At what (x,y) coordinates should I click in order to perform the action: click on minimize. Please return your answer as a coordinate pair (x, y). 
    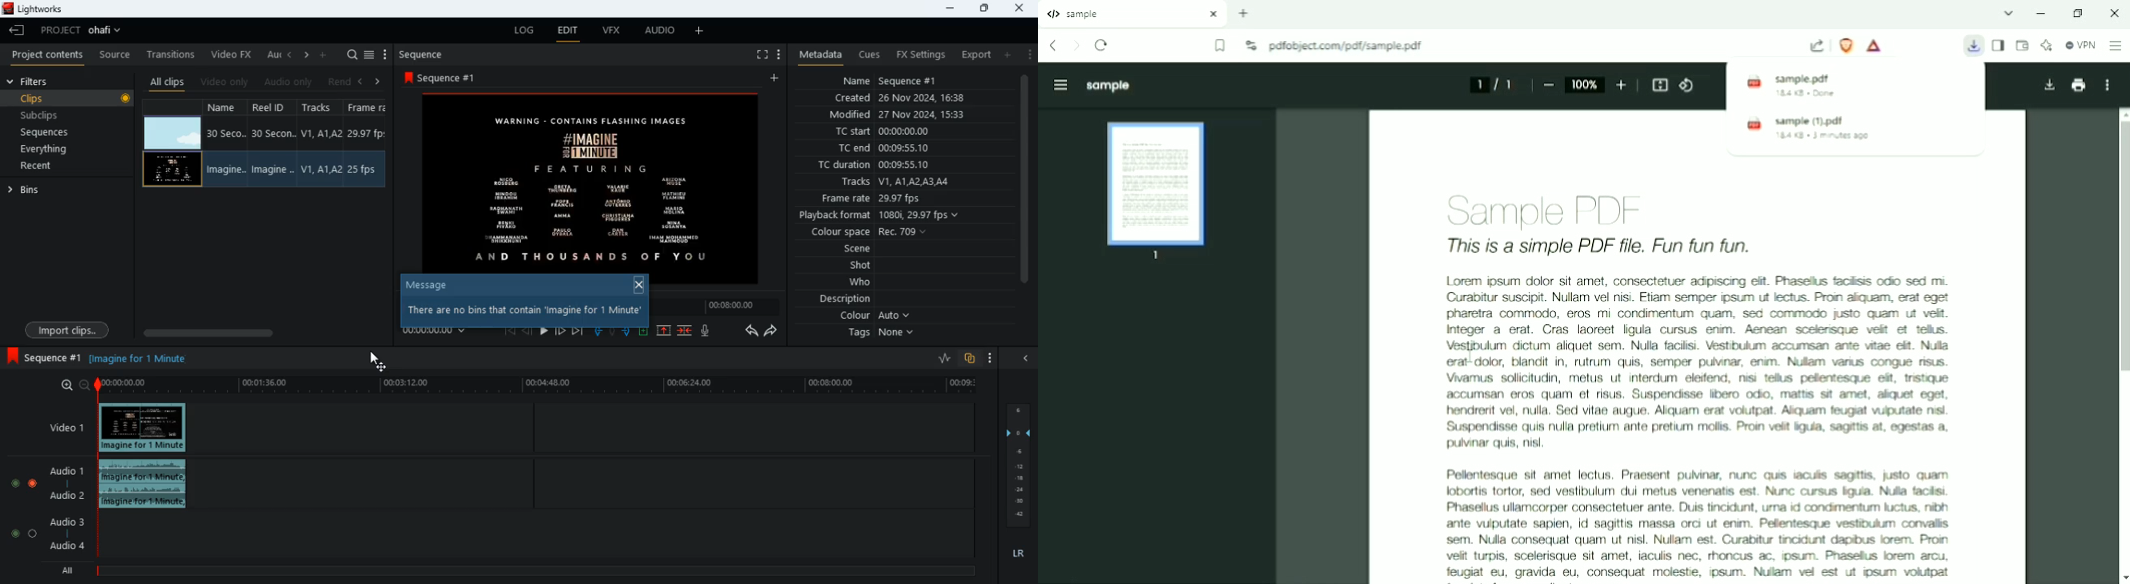
    Looking at the image, I should click on (948, 9).